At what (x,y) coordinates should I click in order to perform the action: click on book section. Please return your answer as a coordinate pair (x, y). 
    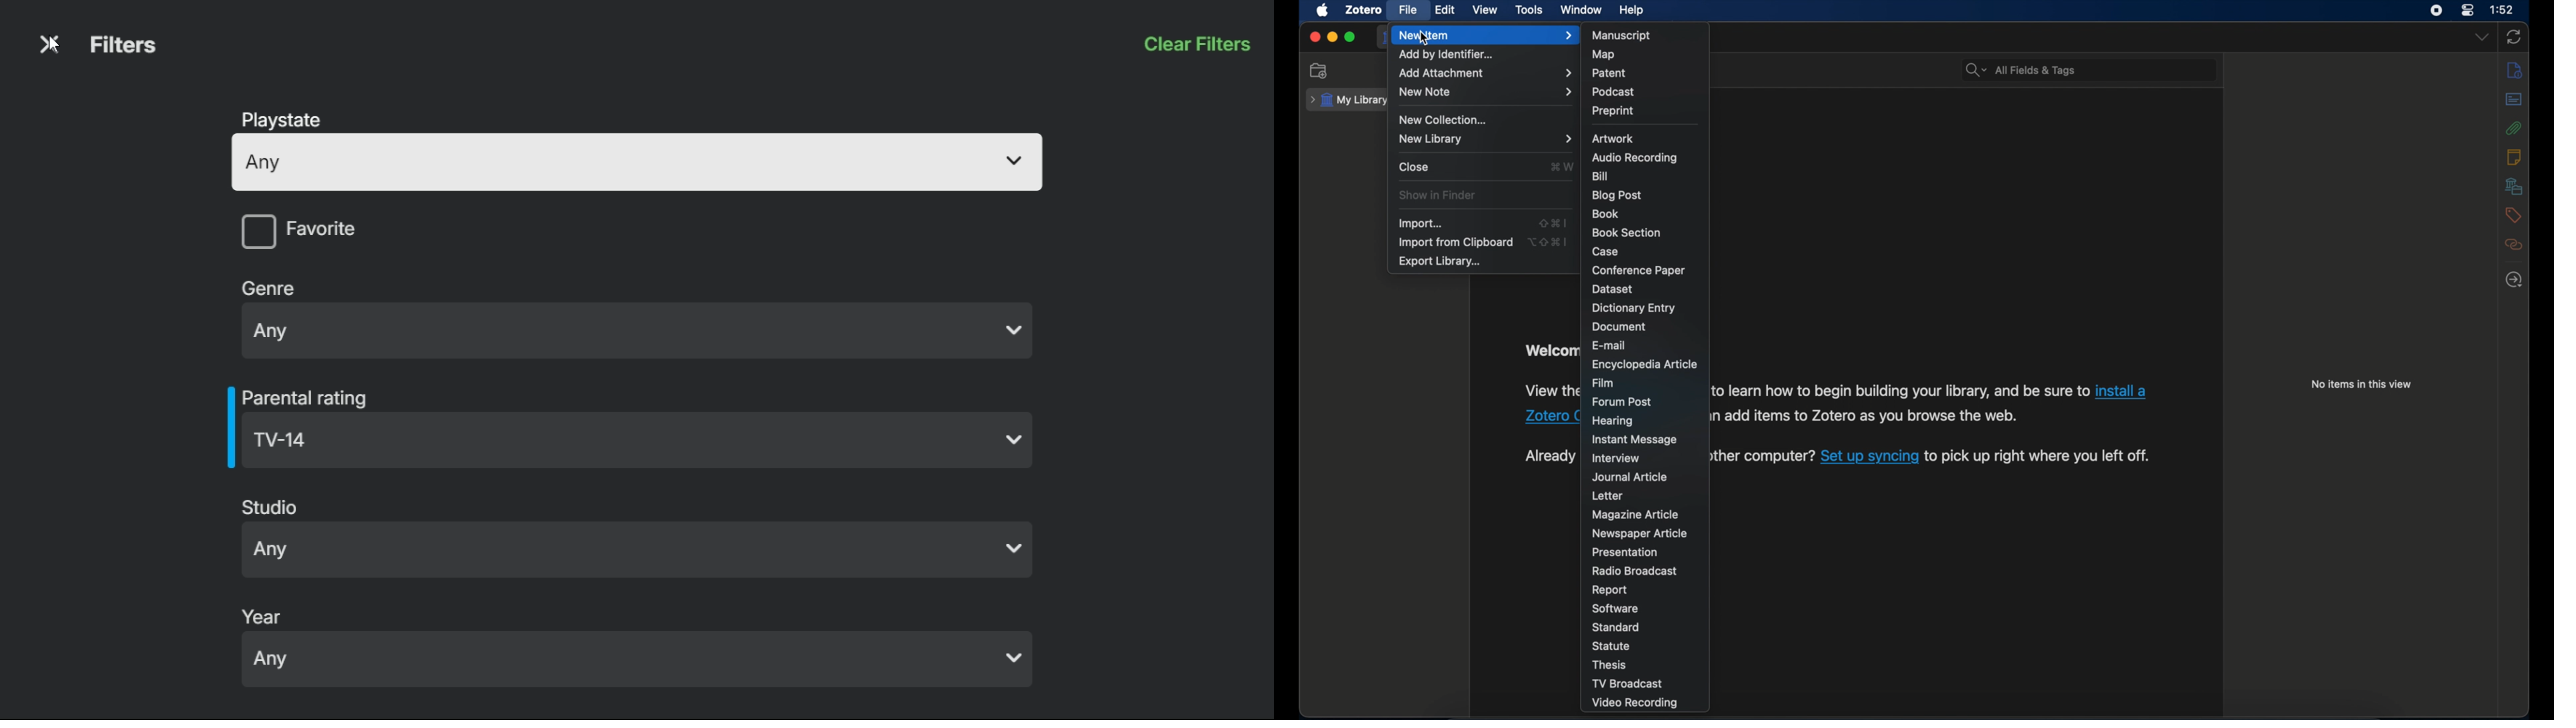
    Looking at the image, I should click on (1629, 233).